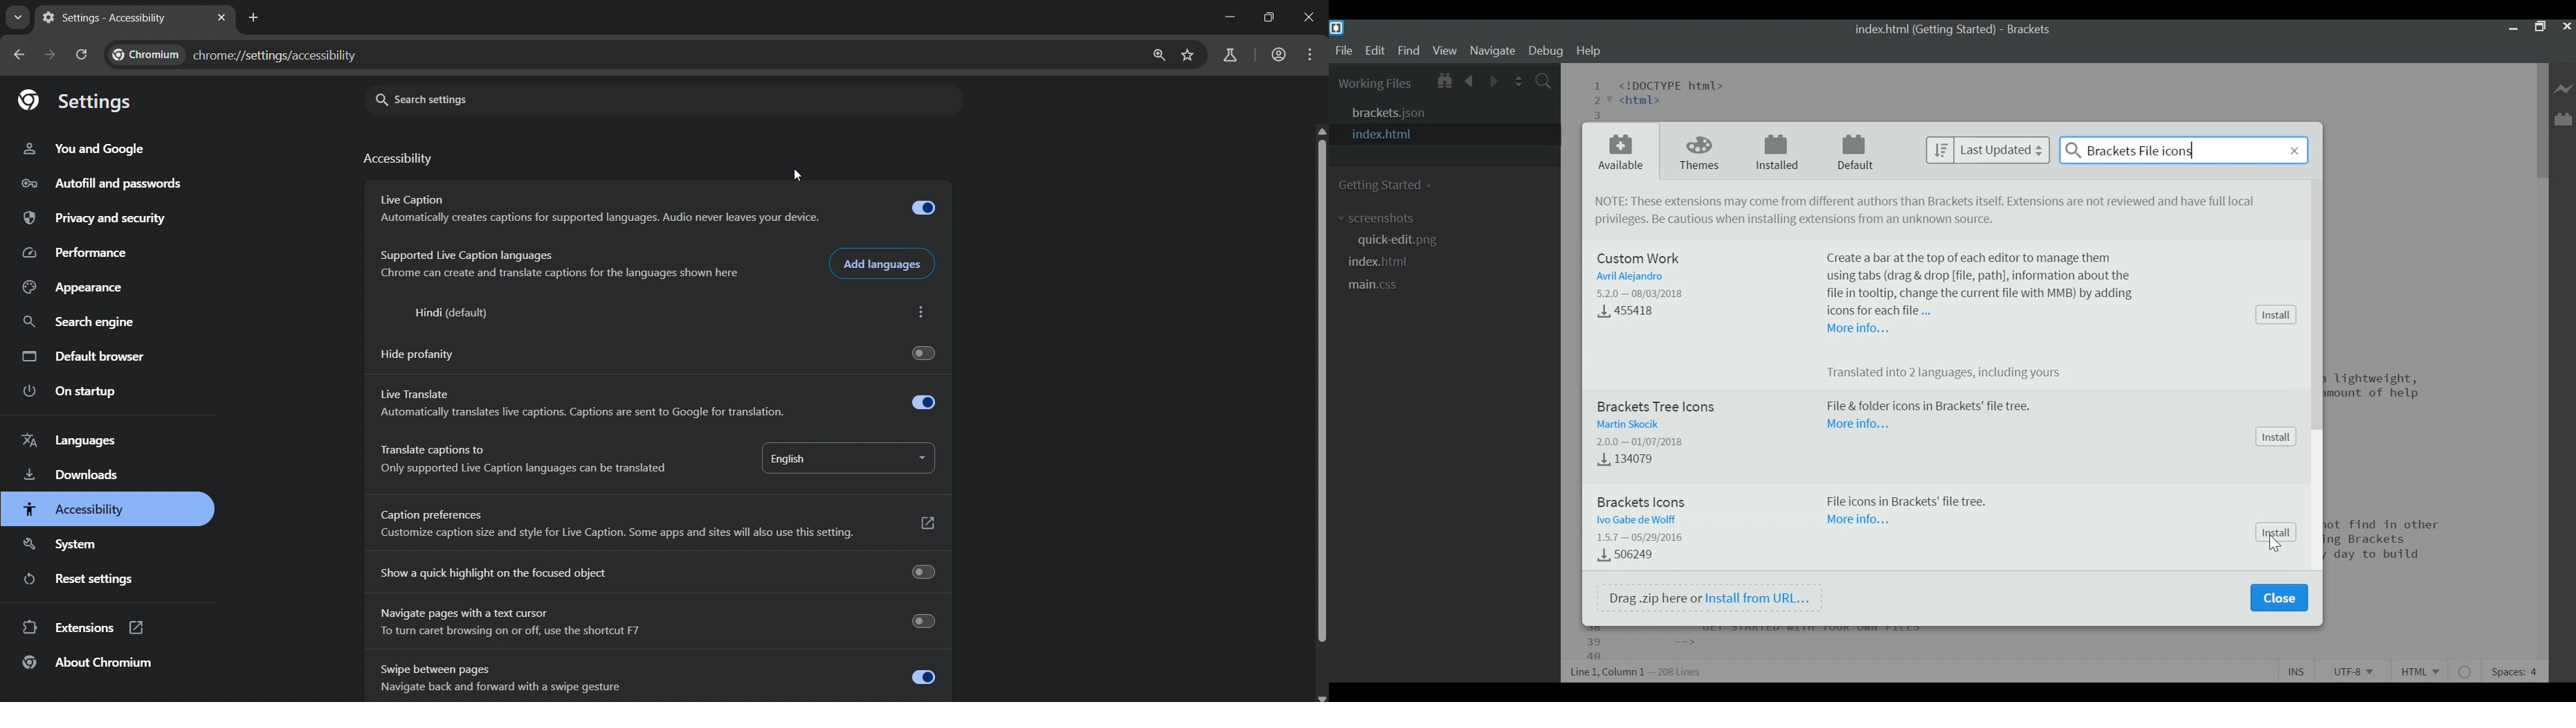 The image size is (2576, 728). What do you see at coordinates (1657, 406) in the screenshot?
I see `Brackets Tree icons` at bounding box center [1657, 406].